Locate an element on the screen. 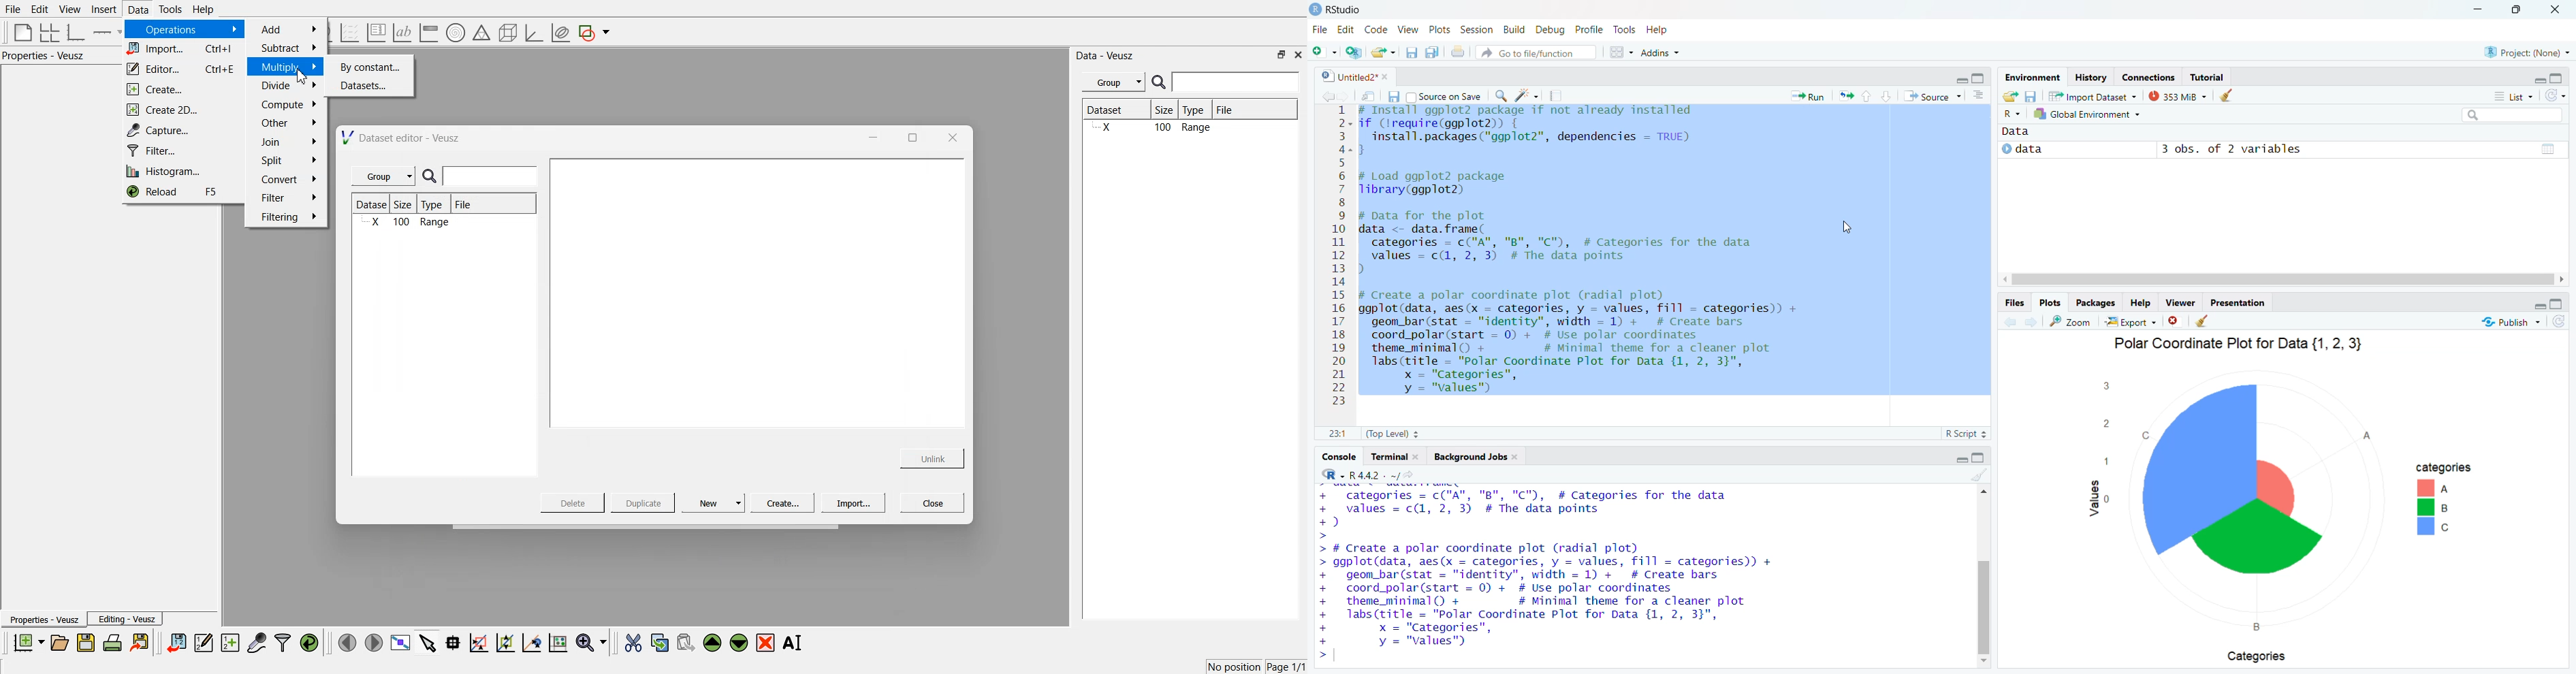 Image resolution: width=2576 pixels, height=700 pixels. create a project is located at coordinates (1354, 53).